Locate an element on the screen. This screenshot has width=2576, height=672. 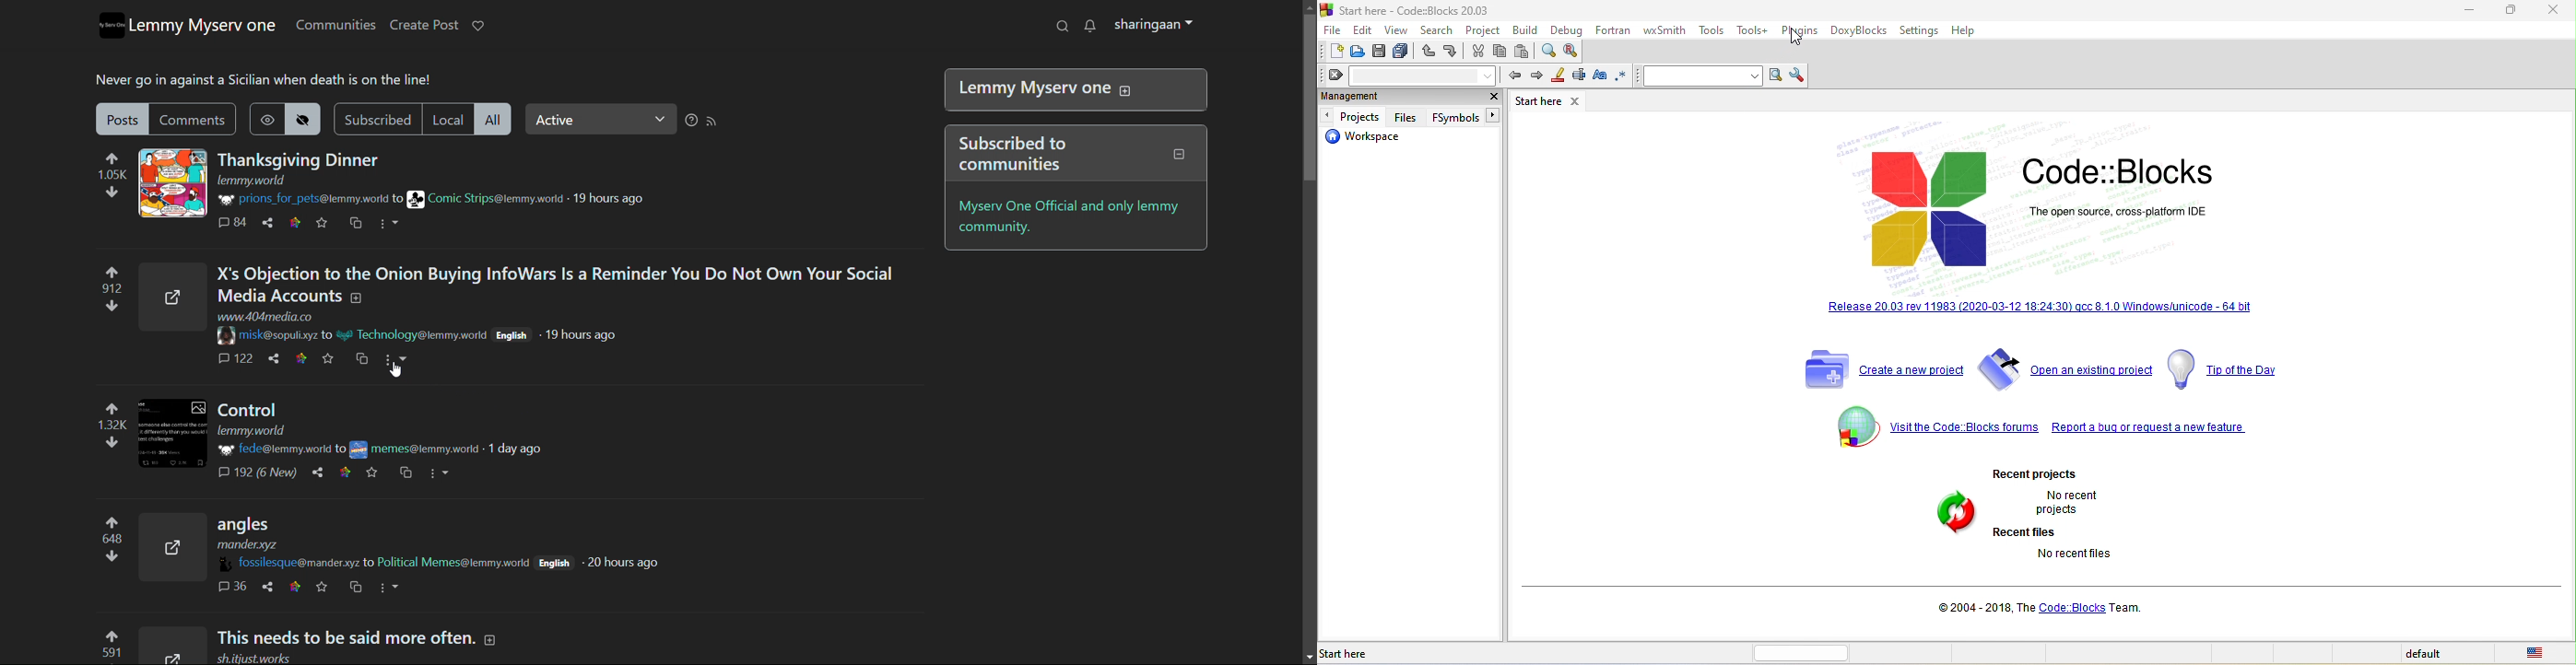
English is located at coordinates (554, 560).